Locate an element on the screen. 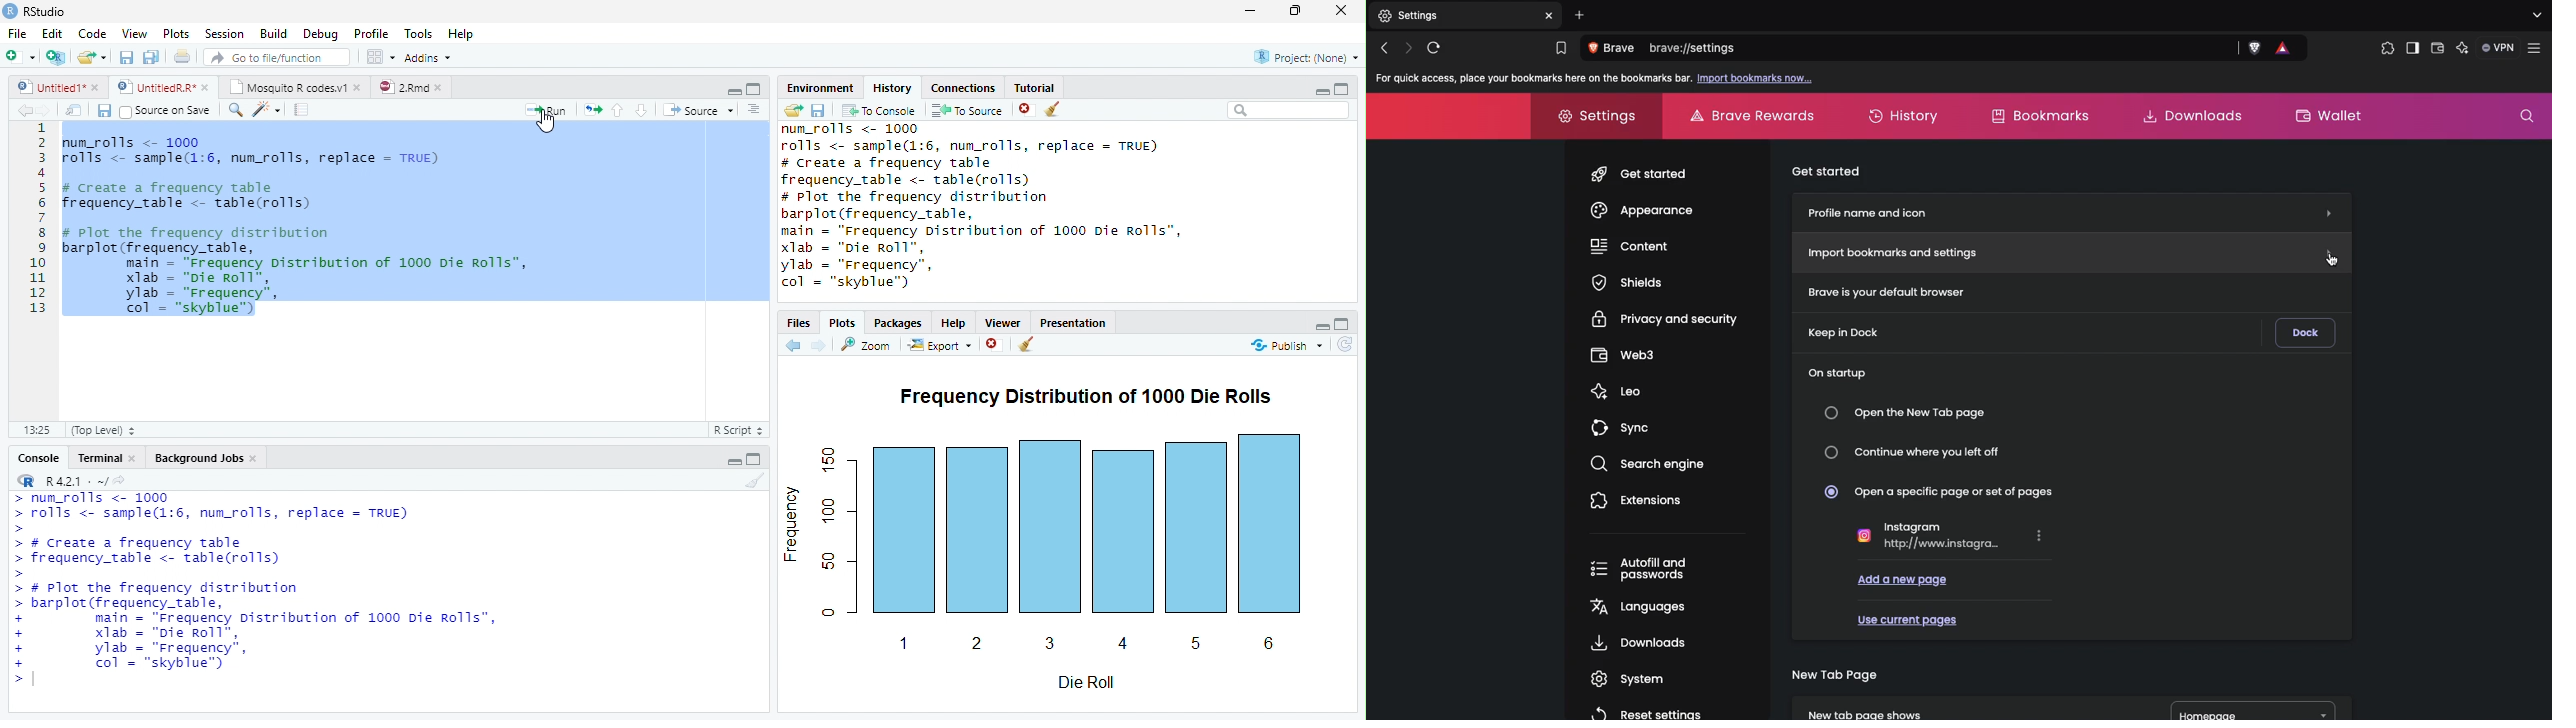 The image size is (2576, 728). Hide is located at coordinates (732, 91).